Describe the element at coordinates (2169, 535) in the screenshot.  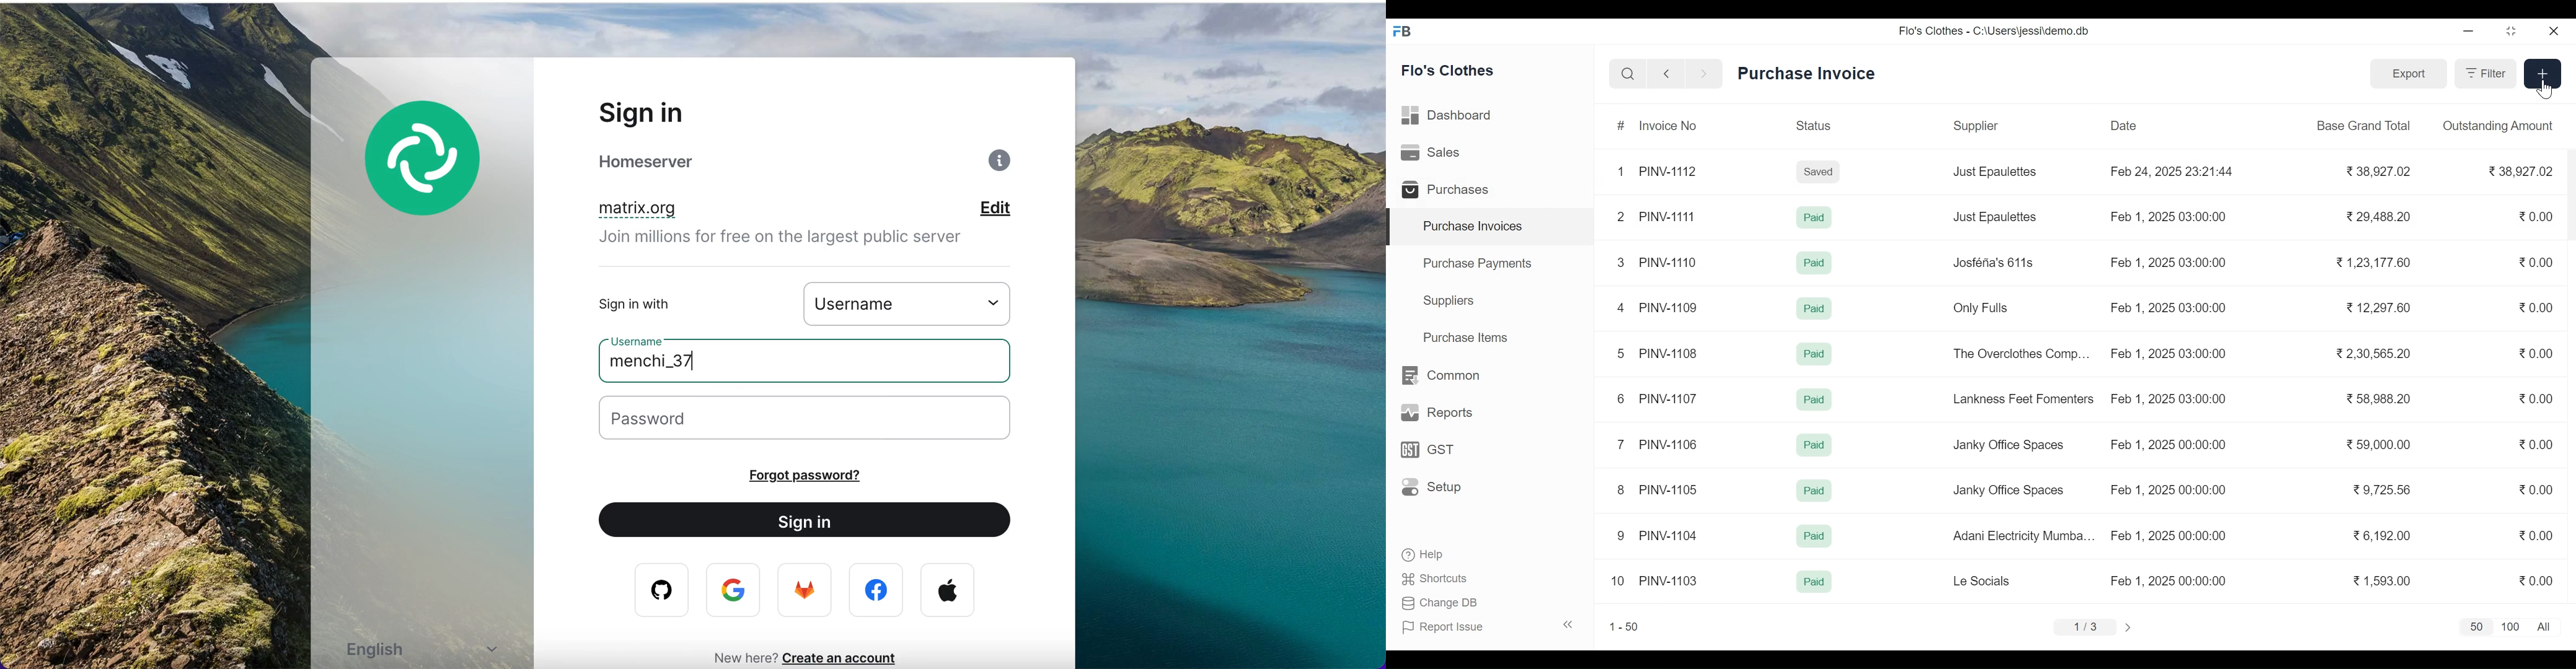
I see `Feb 1, 2025 00:00:00` at that location.